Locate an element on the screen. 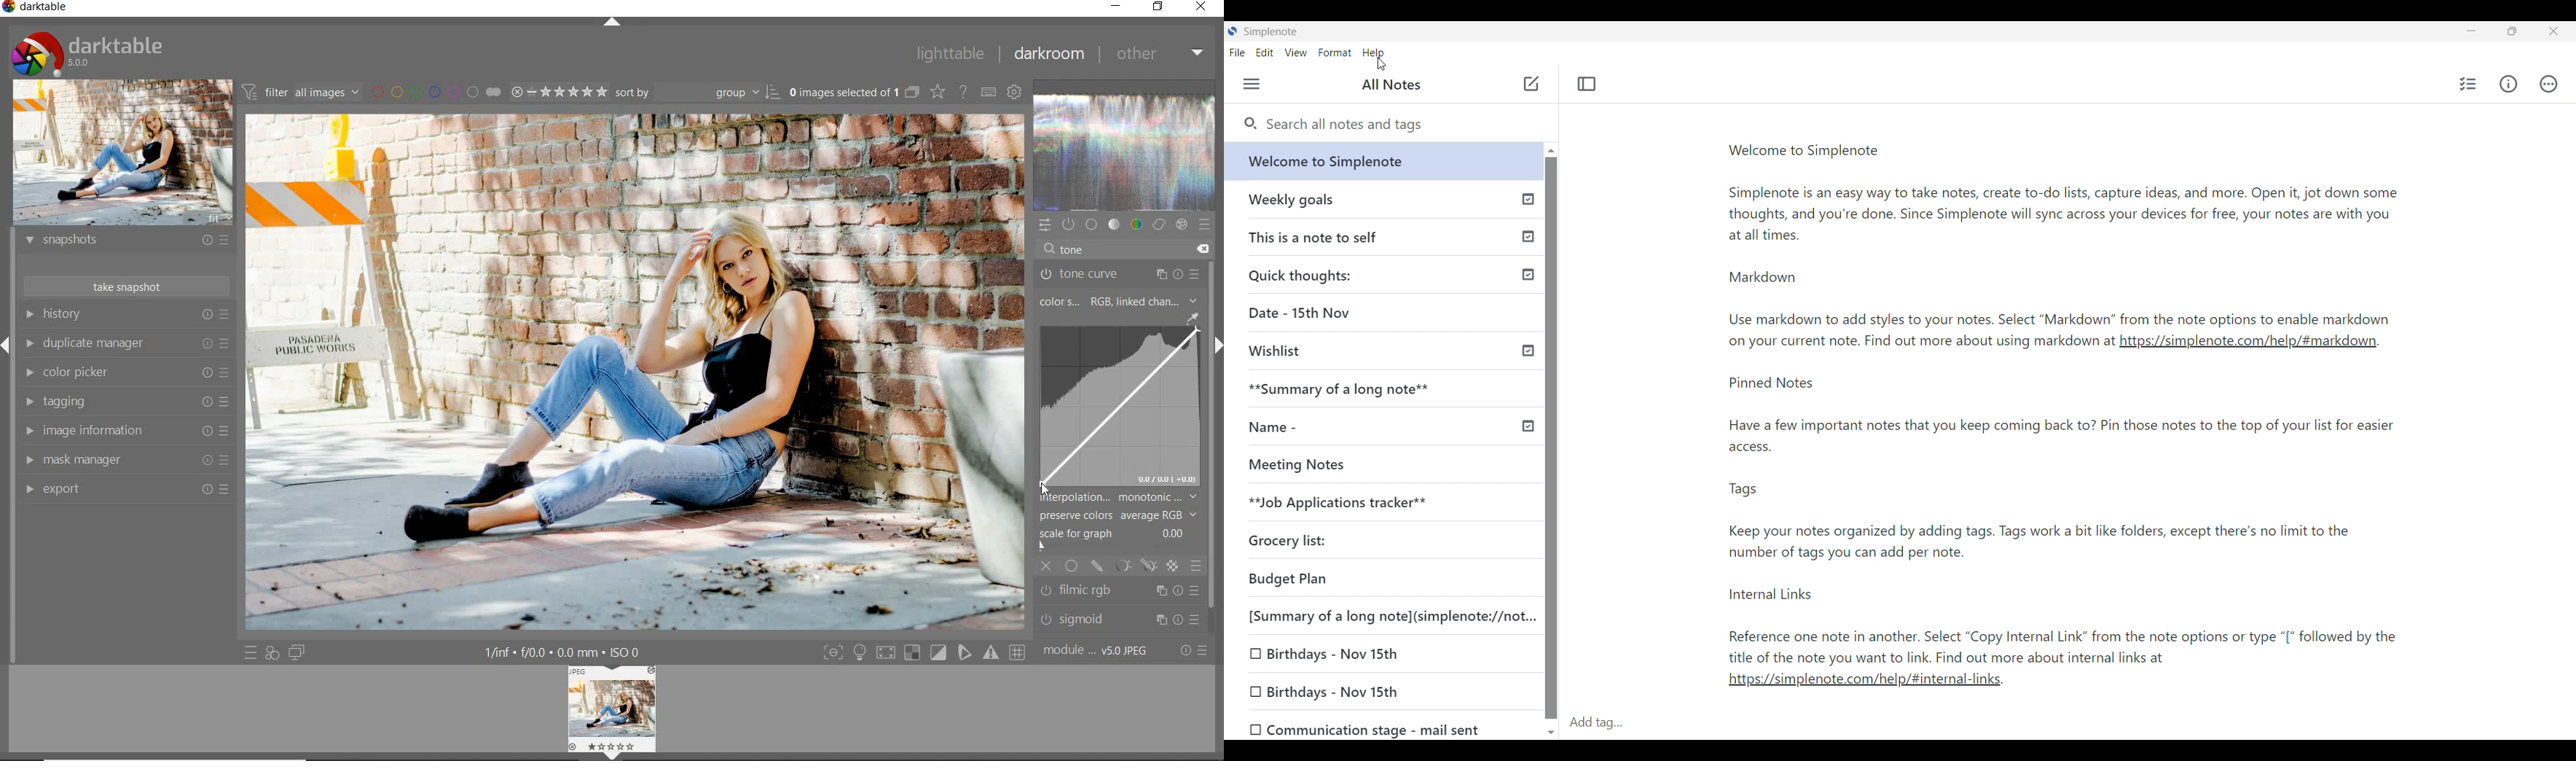  show global preferences is located at coordinates (1016, 93).